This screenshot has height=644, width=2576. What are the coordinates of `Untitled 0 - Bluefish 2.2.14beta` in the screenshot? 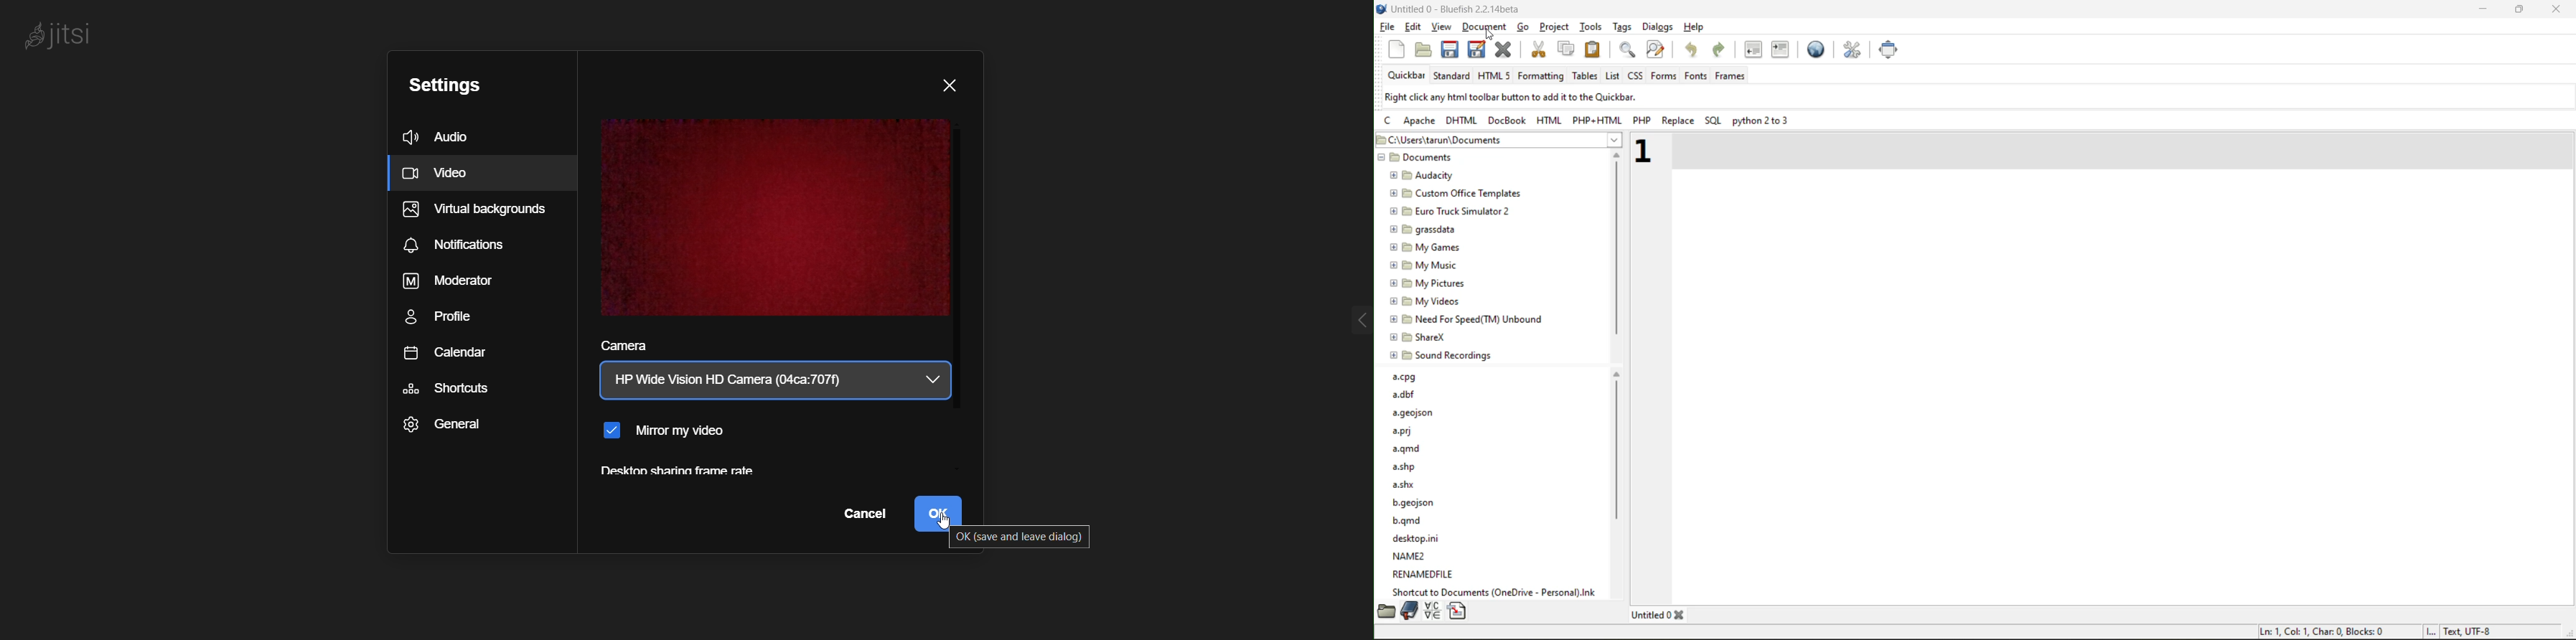 It's located at (1451, 8).